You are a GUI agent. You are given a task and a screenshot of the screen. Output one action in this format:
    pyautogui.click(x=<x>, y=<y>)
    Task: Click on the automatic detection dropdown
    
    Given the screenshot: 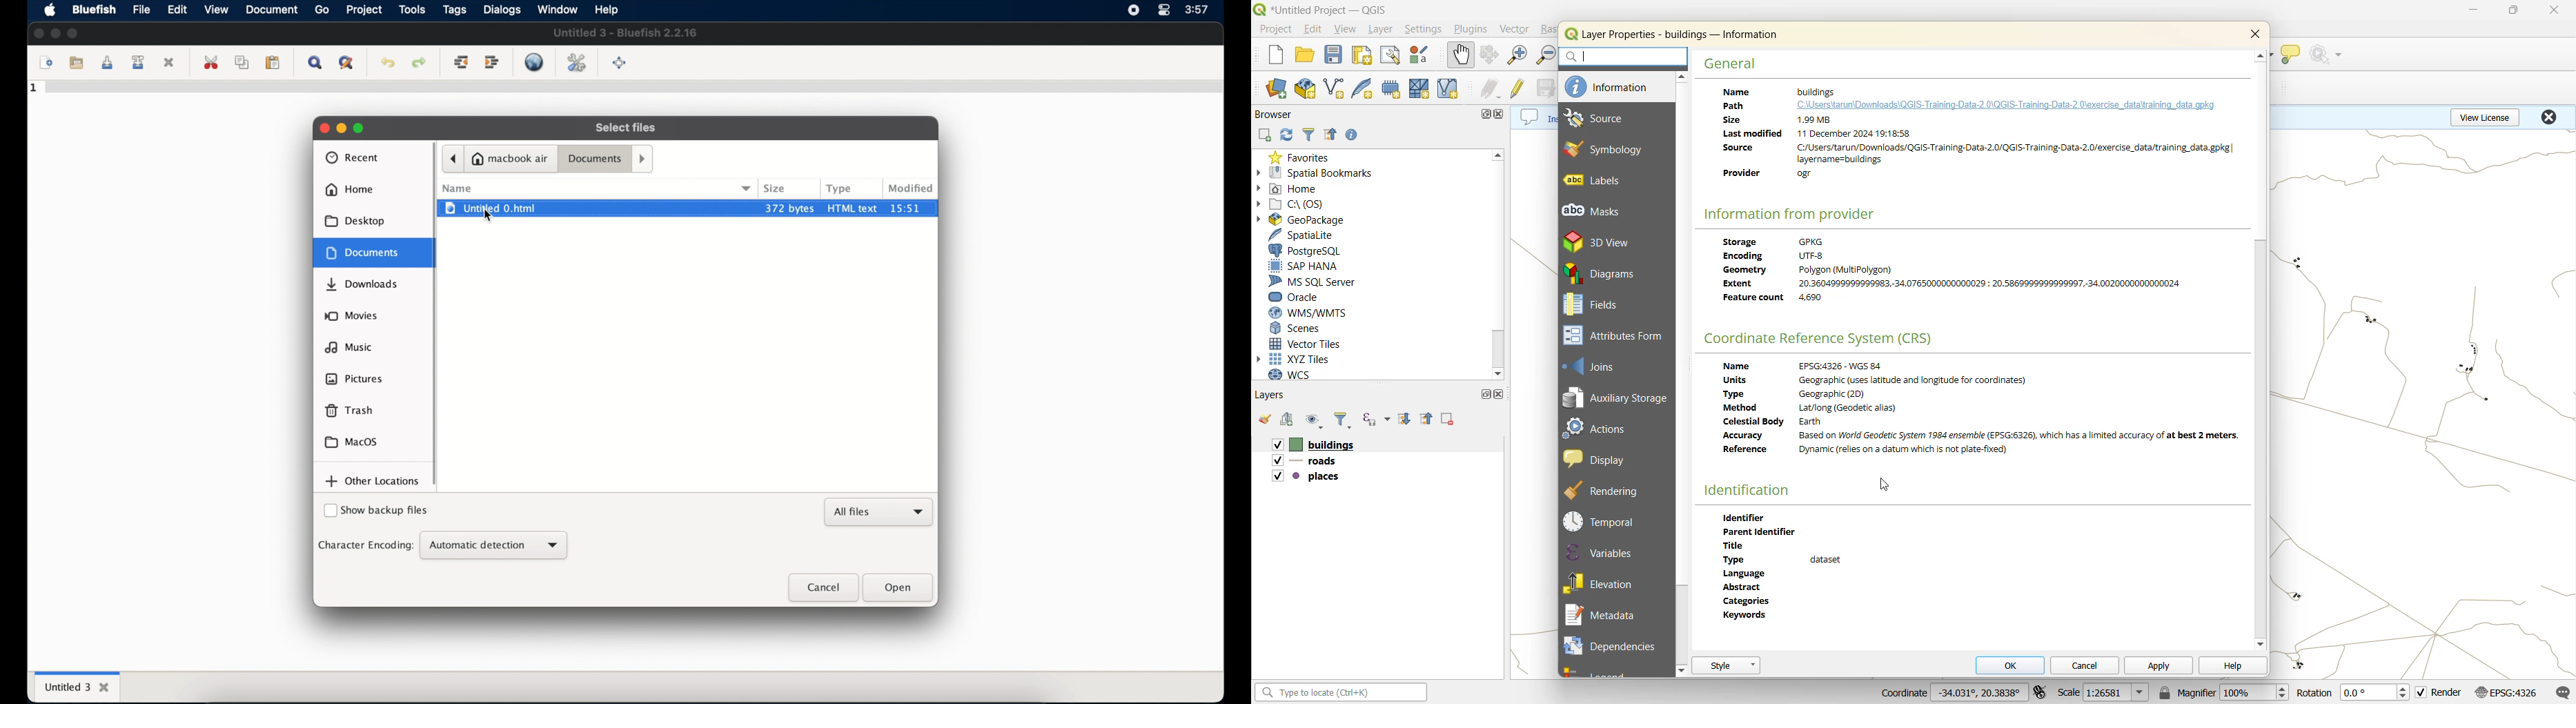 What is the action you would take?
    pyautogui.click(x=493, y=546)
    